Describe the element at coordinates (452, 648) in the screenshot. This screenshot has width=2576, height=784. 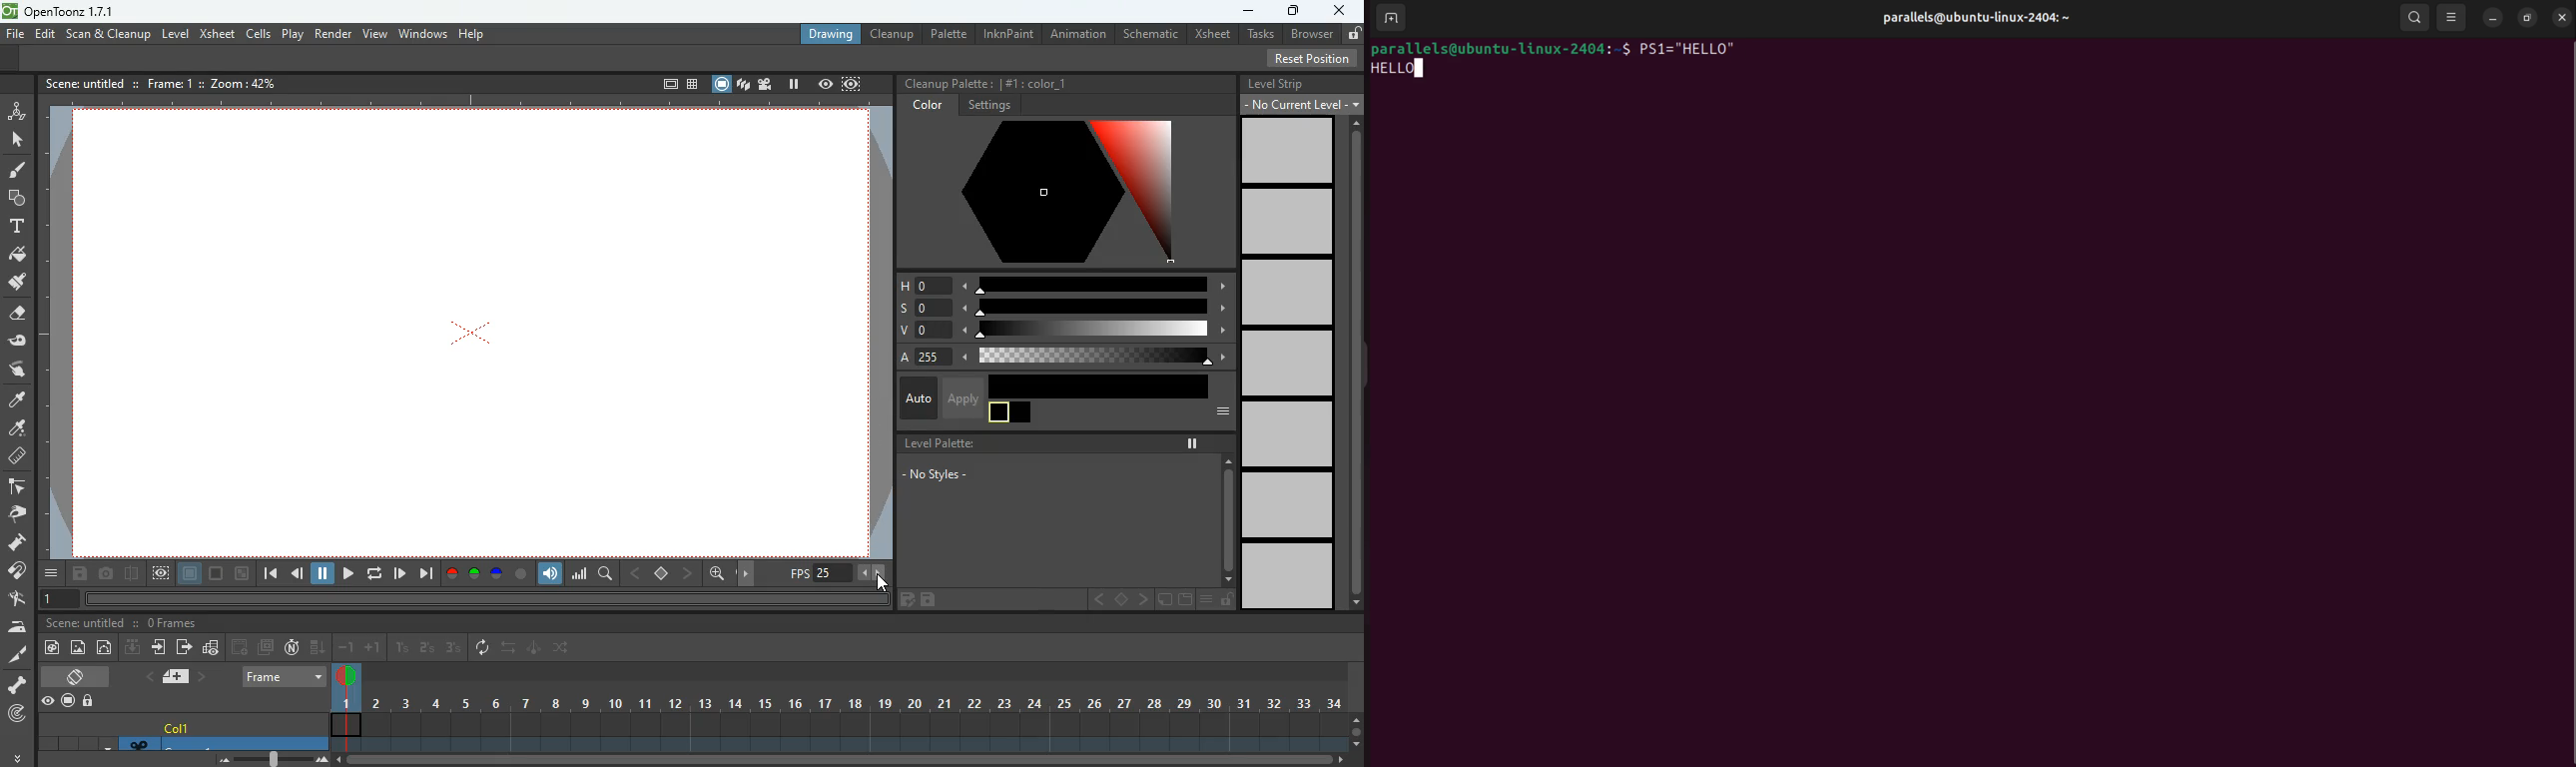
I see `3` at that location.